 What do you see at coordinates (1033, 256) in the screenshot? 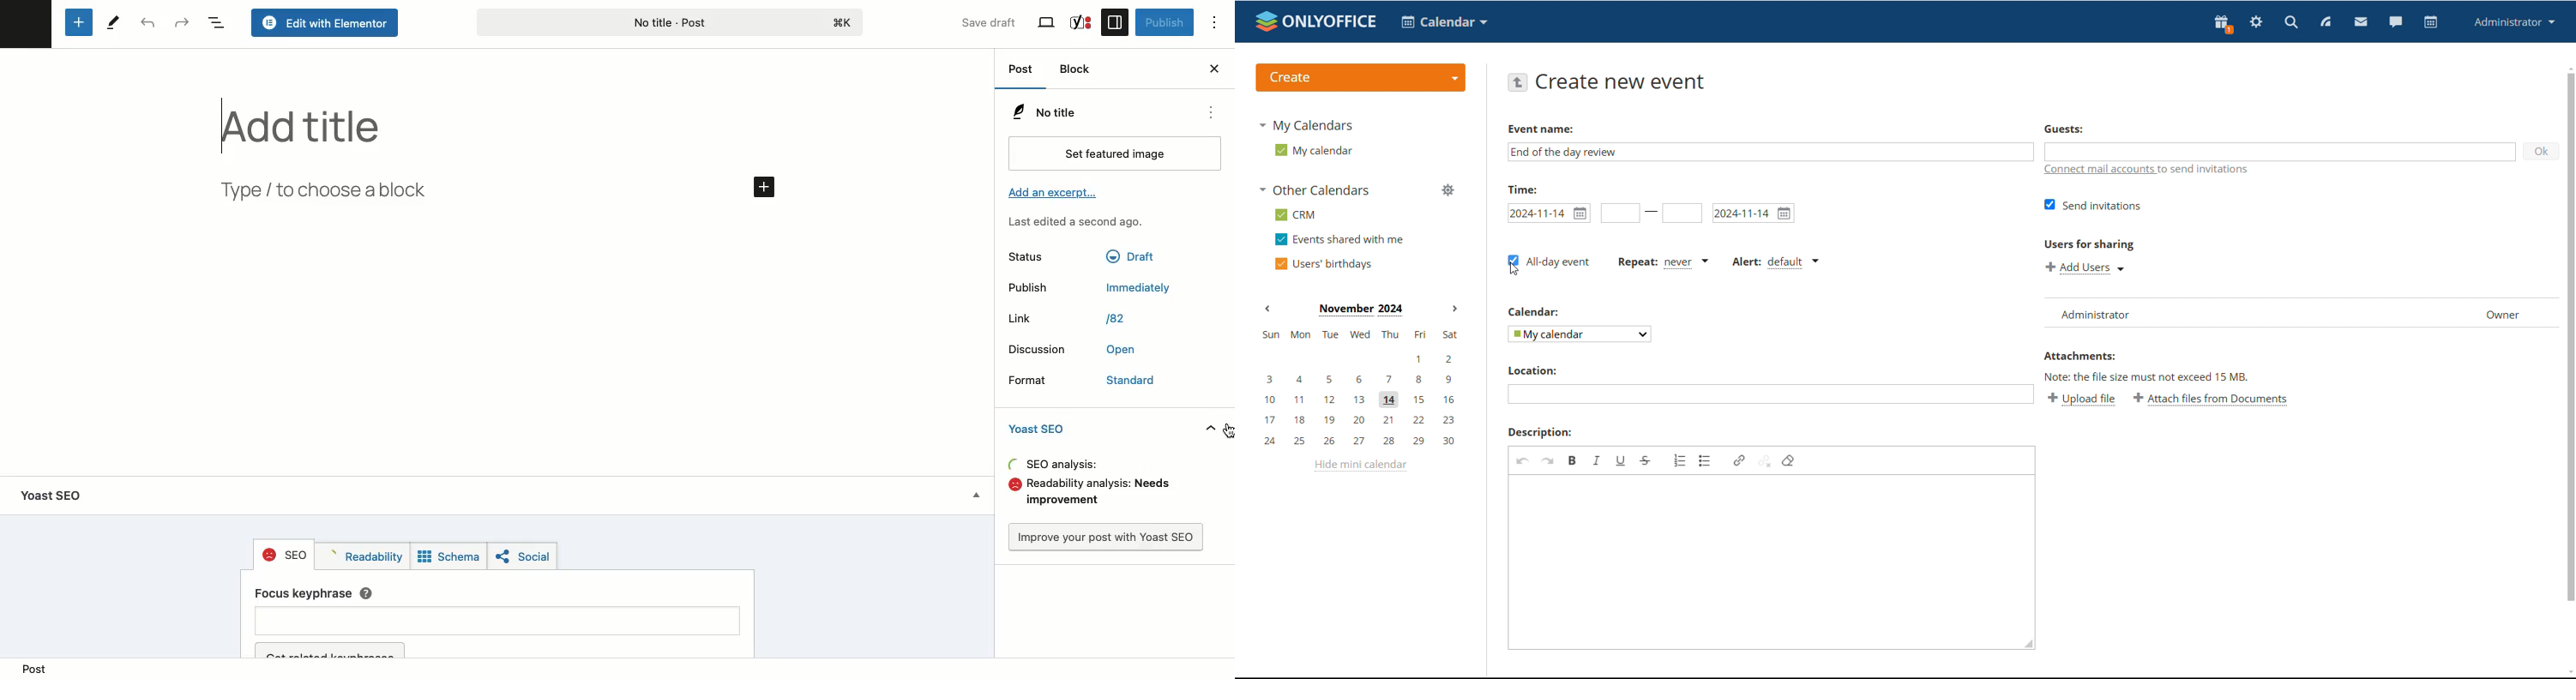
I see `Status` at bounding box center [1033, 256].